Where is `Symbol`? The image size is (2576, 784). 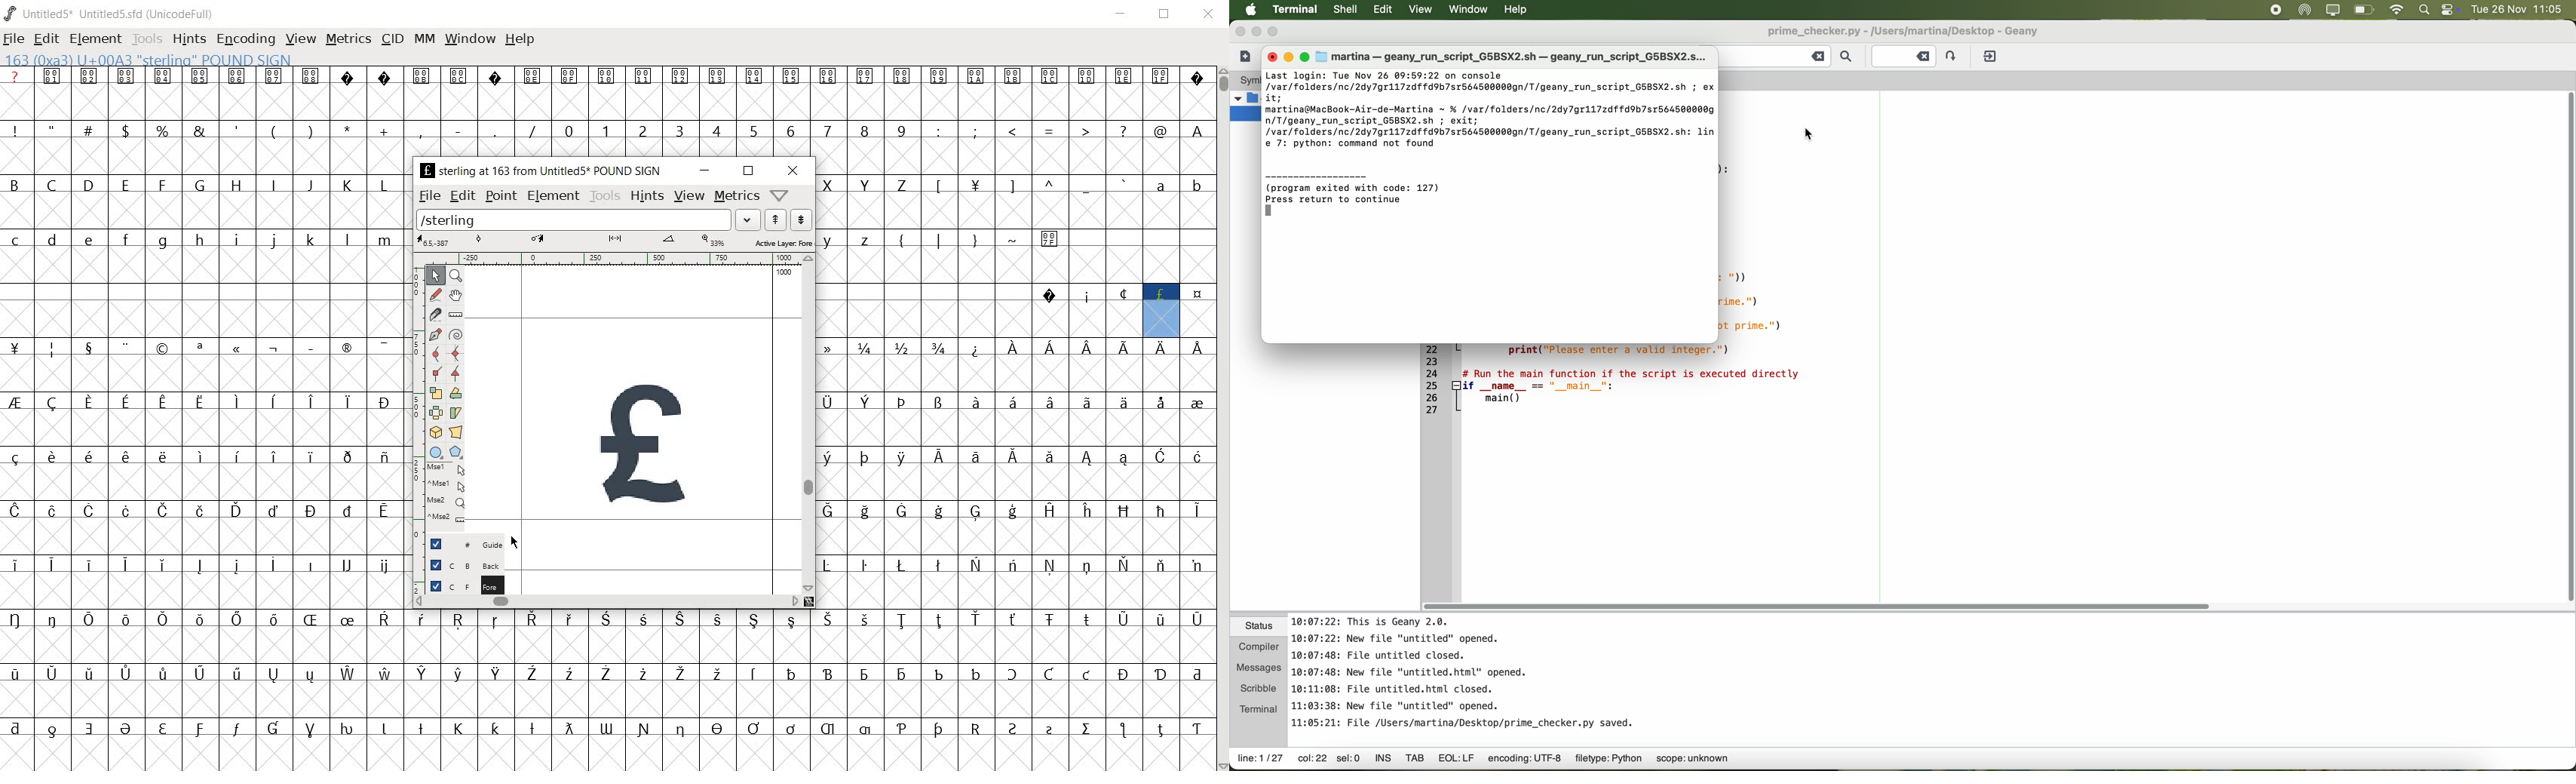
Symbol is located at coordinates (273, 509).